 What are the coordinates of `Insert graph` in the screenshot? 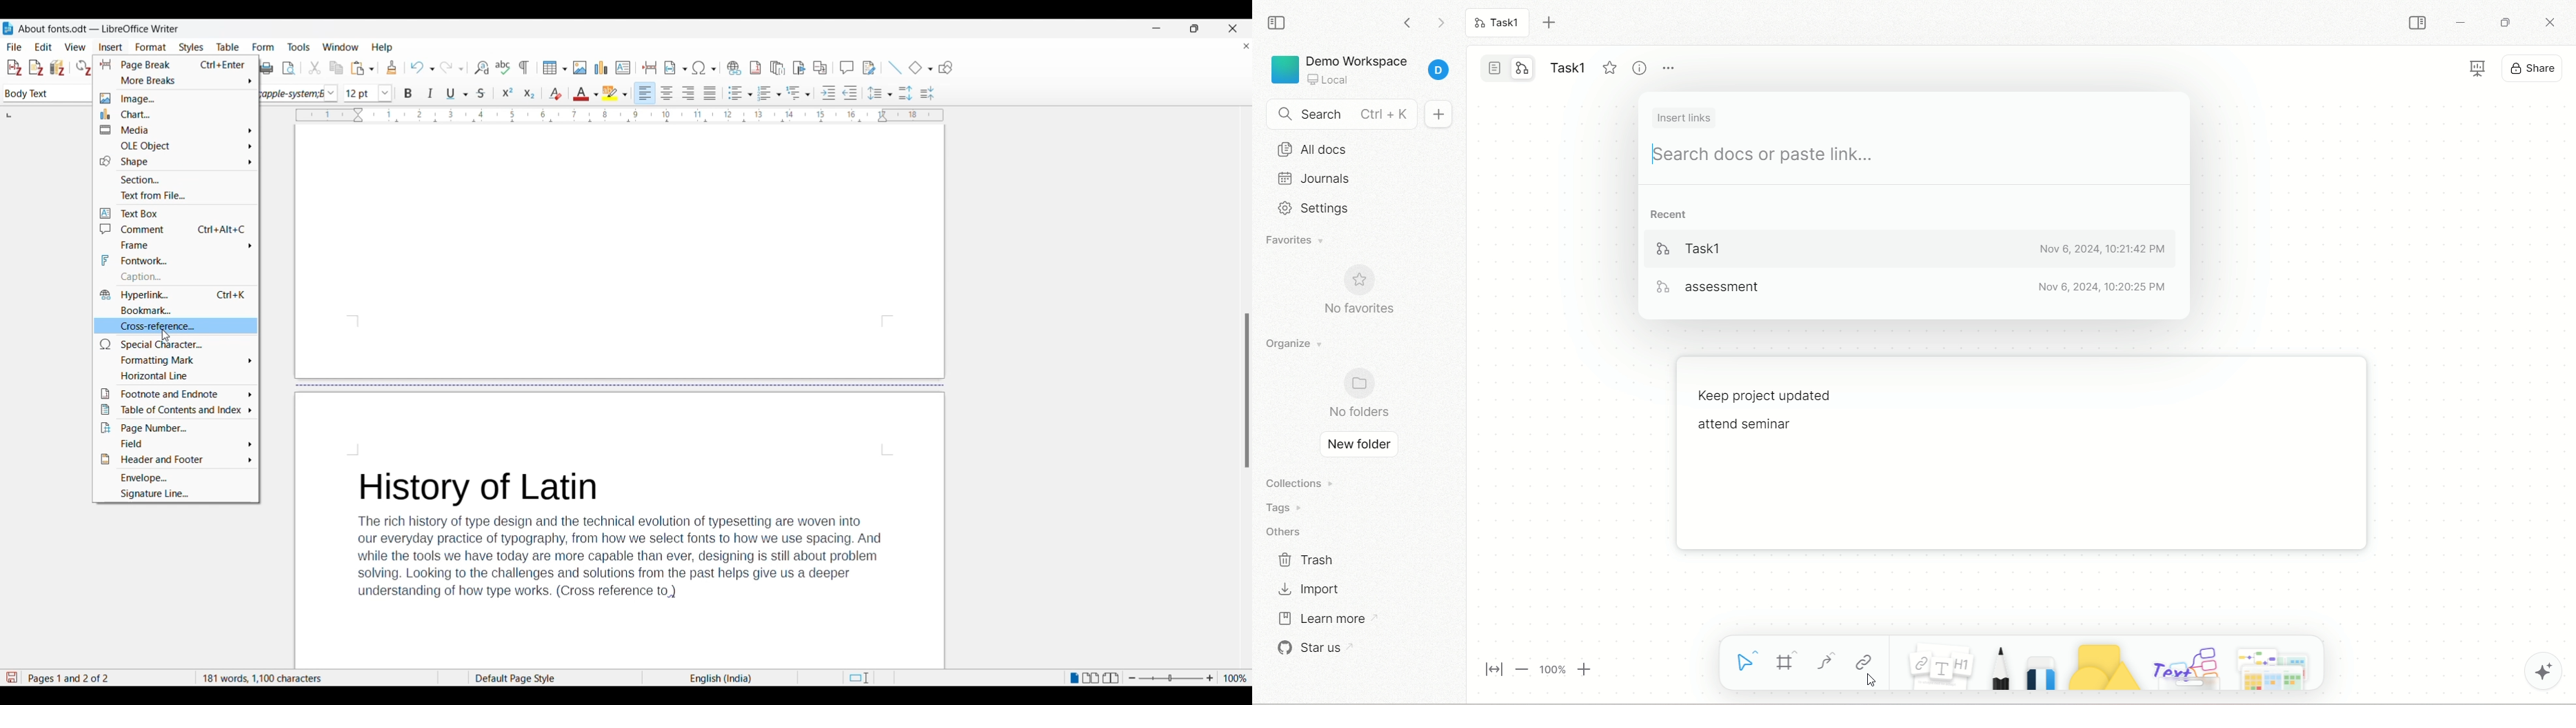 It's located at (602, 67).